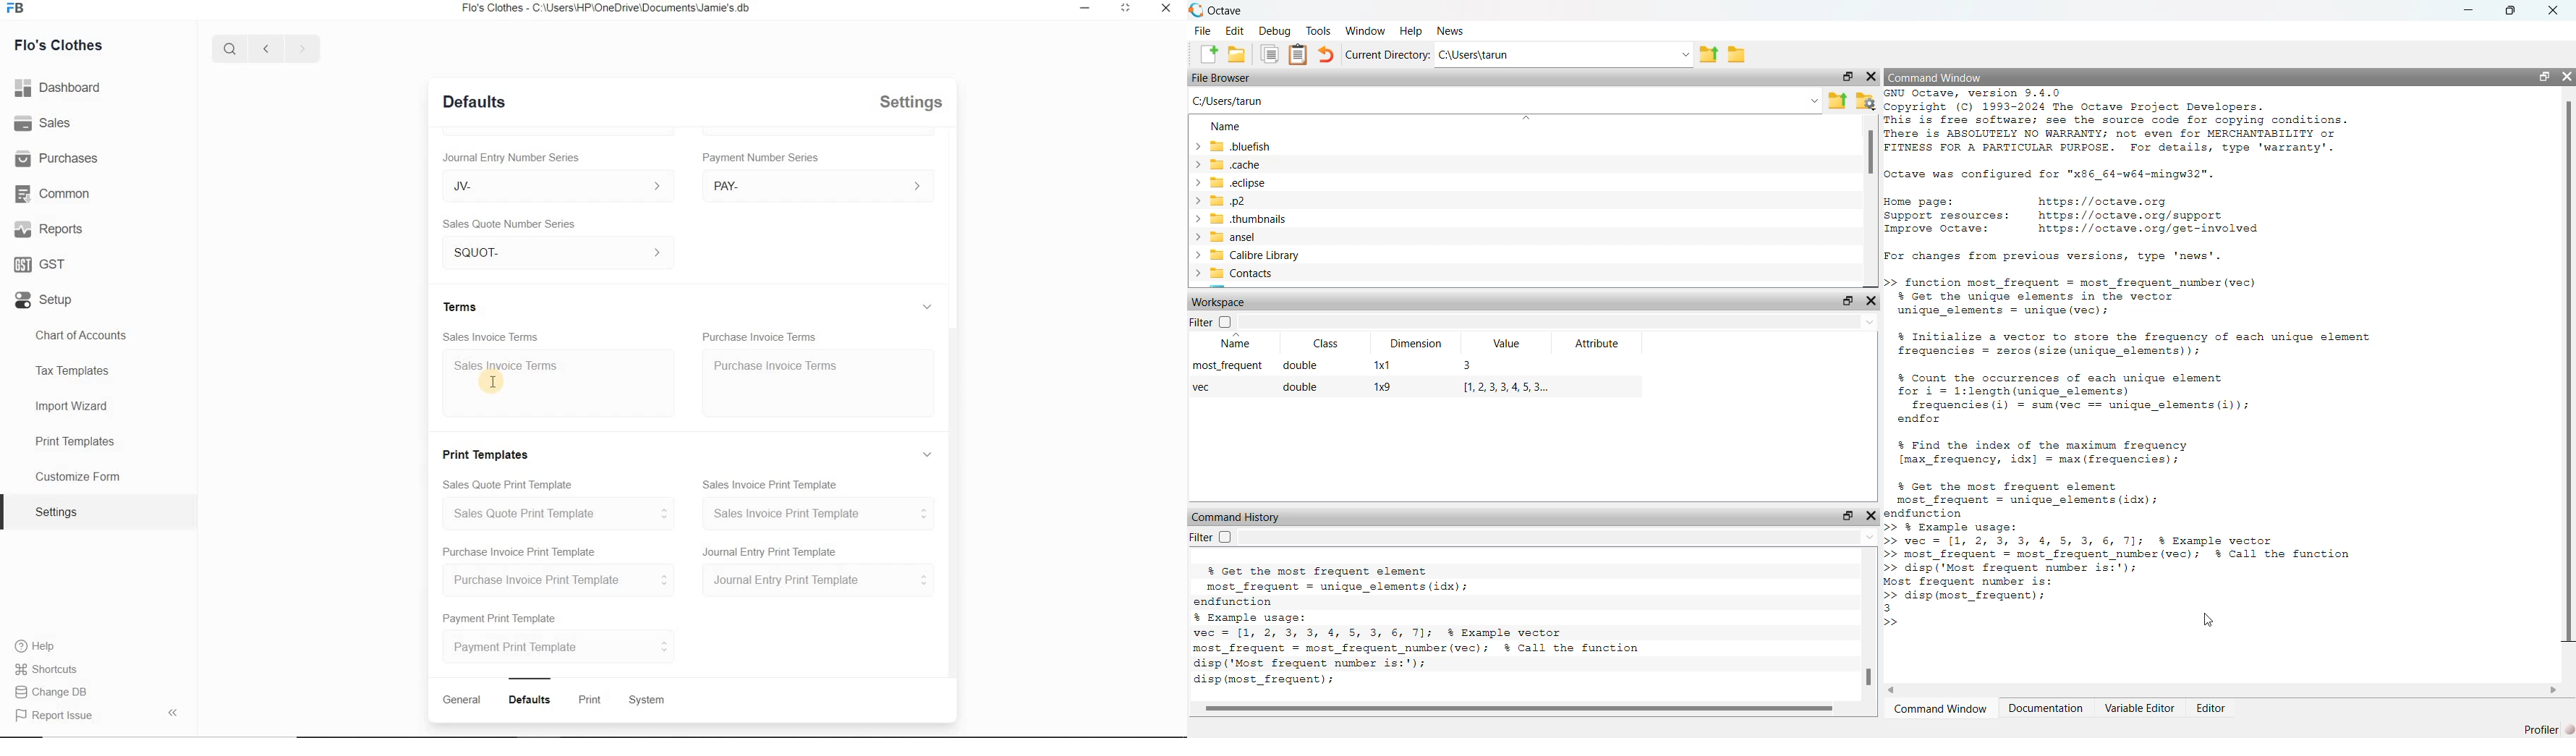 The width and height of the screenshot is (2576, 756). I want to click on Documentation, so click(2046, 708).